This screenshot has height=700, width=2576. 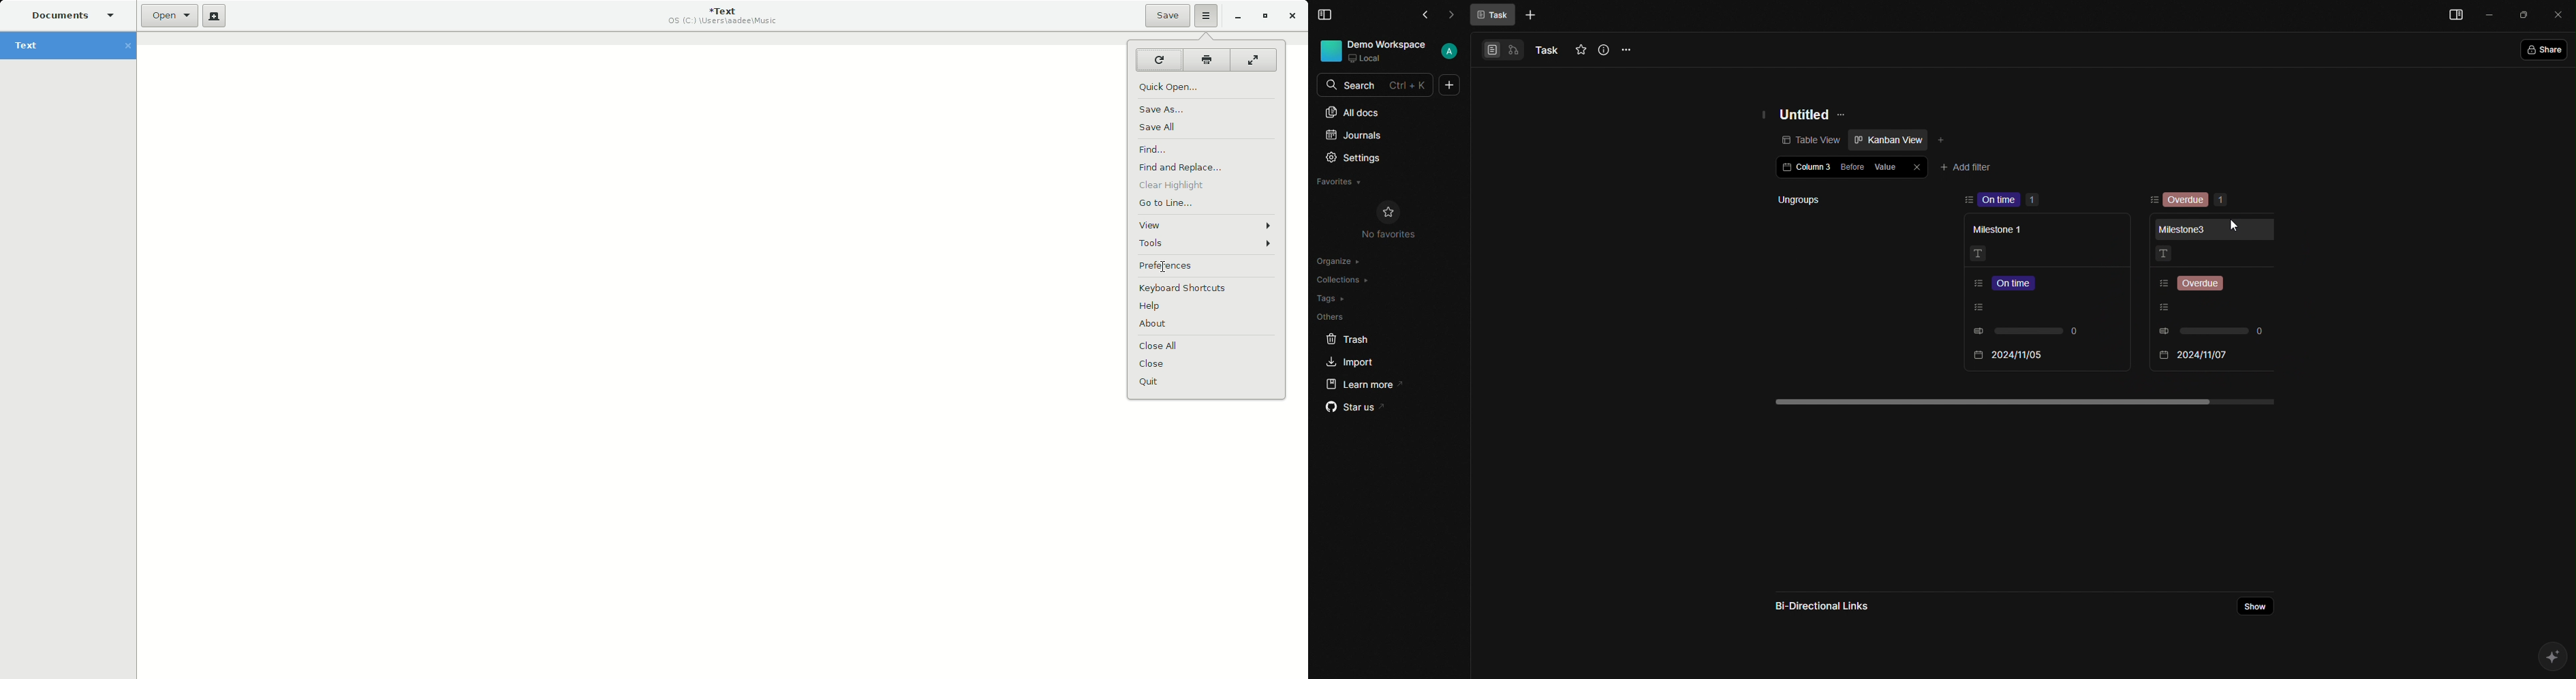 I want to click on Table view, so click(x=1794, y=141).